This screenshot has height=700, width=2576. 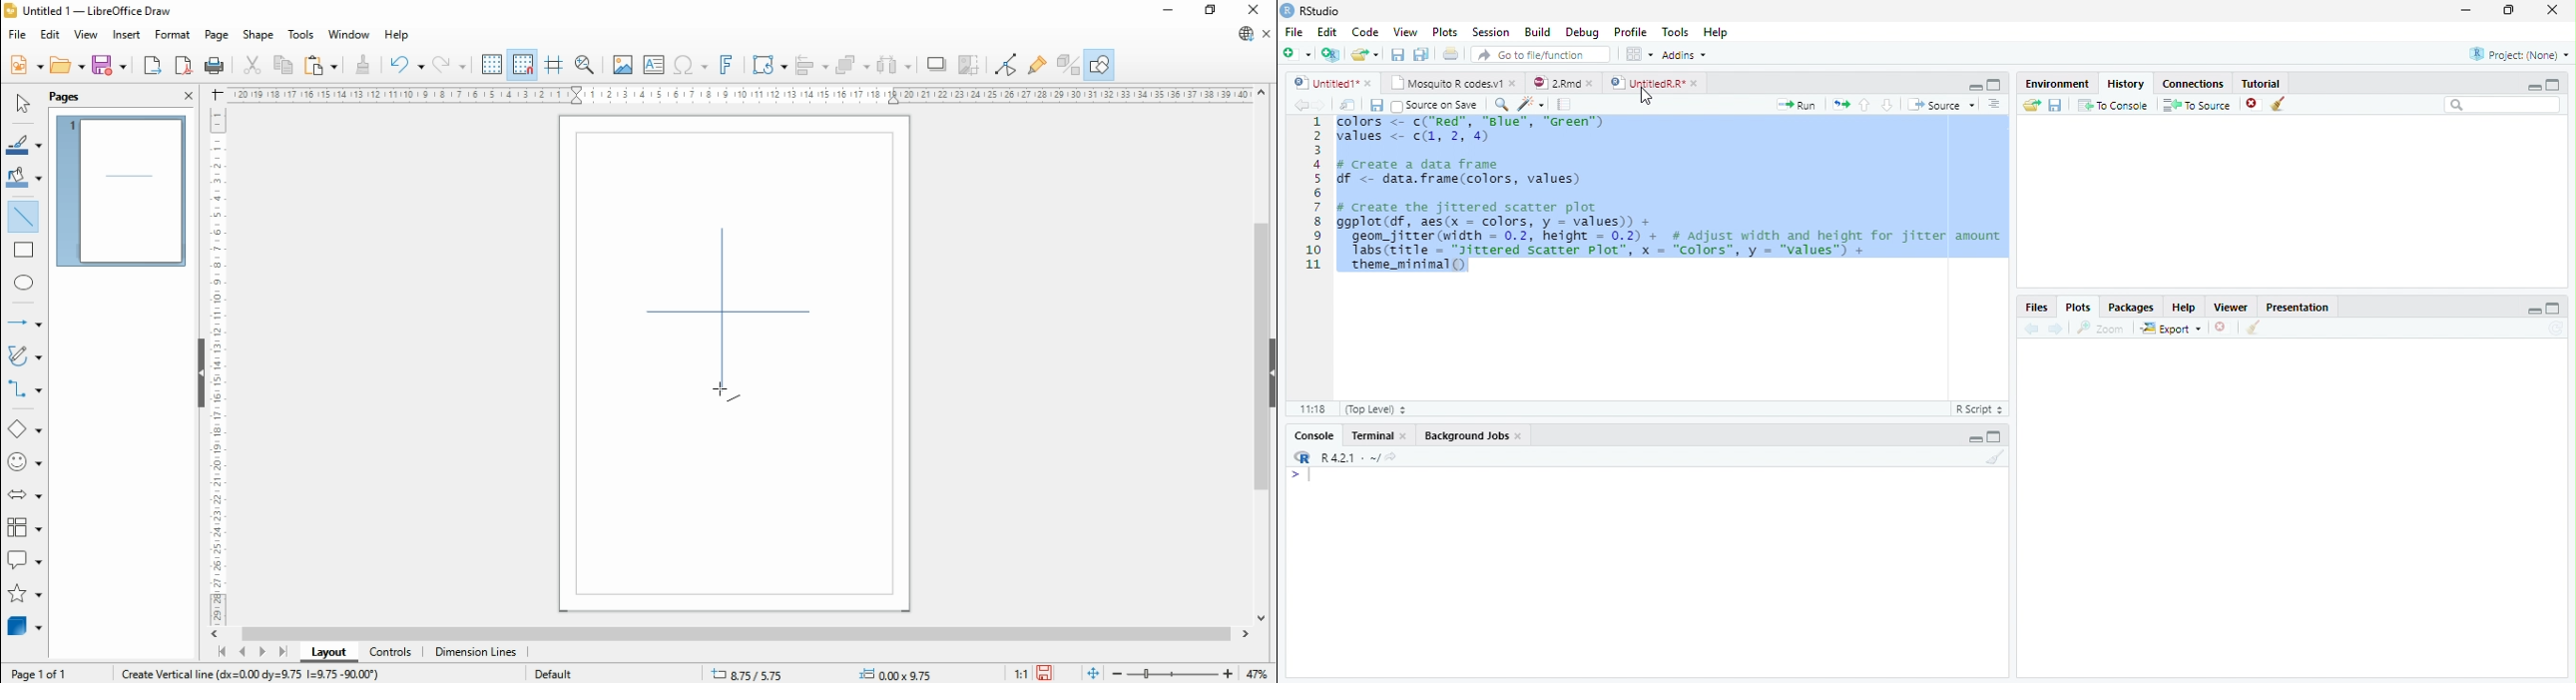 What do you see at coordinates (1536, 31) in the screenshot?
I see `Build` at bounding box center [1536, 31].